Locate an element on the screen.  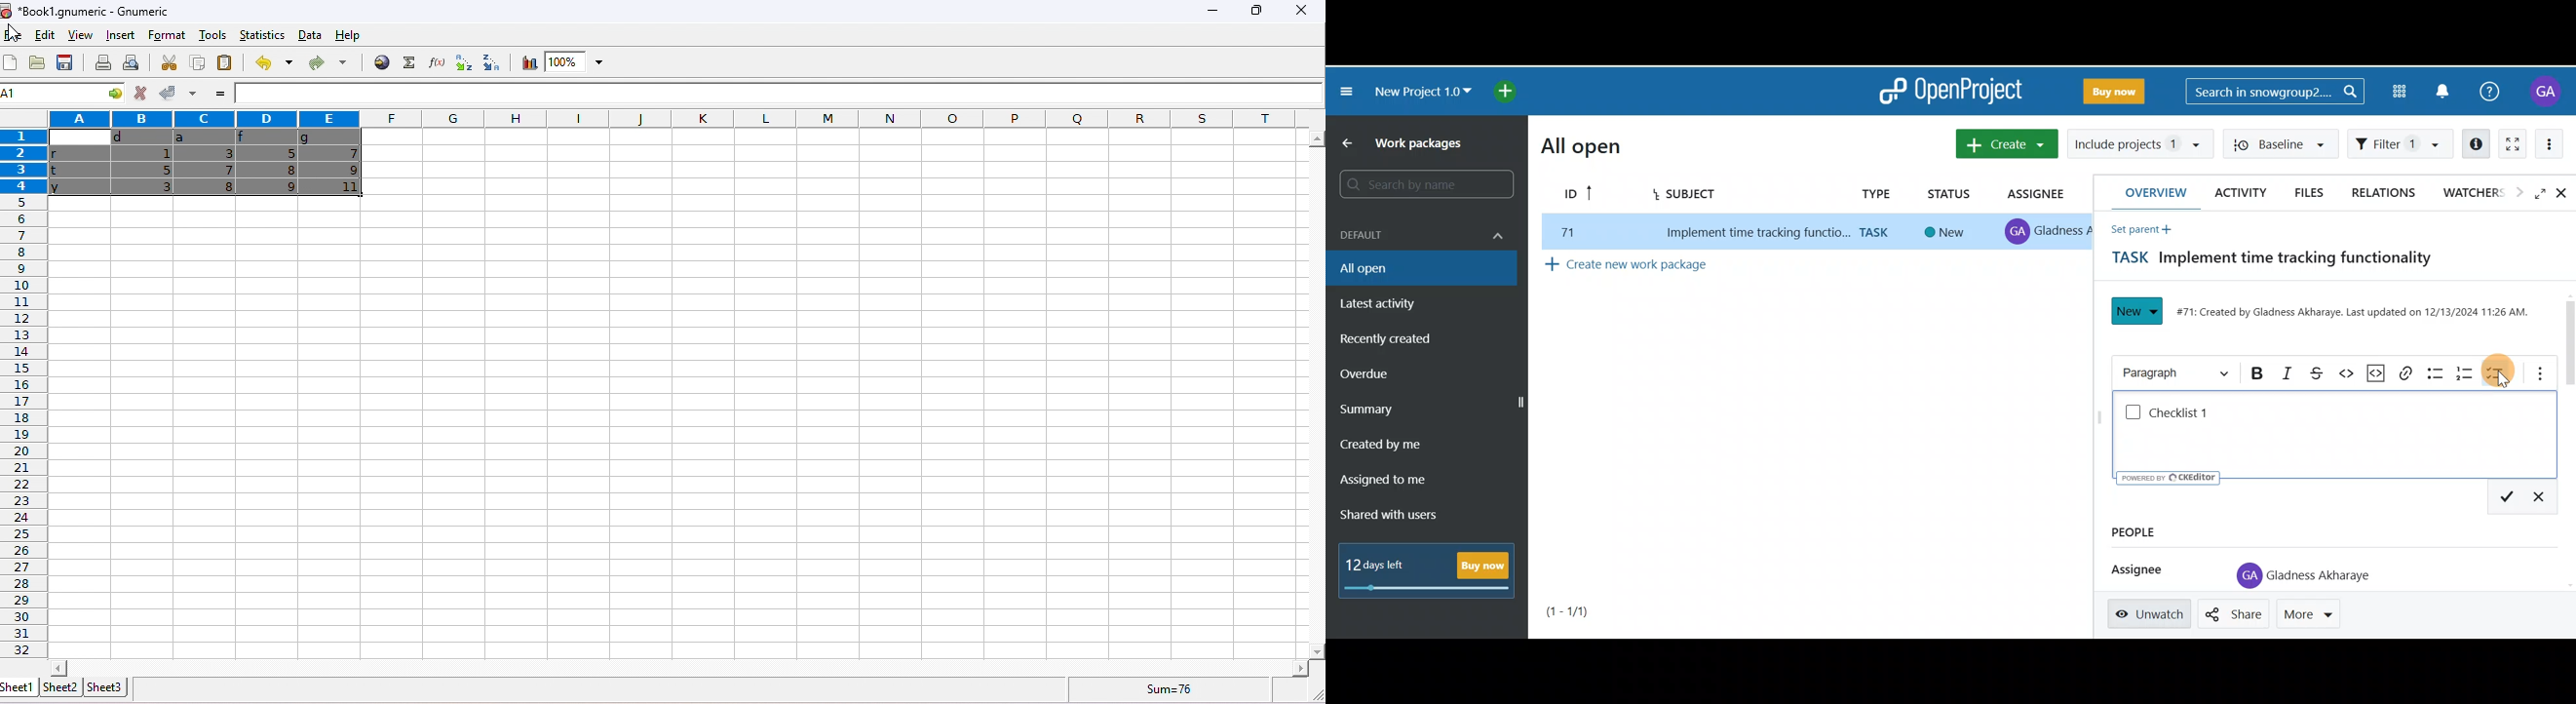
copy is located at coordinates (196, 62).